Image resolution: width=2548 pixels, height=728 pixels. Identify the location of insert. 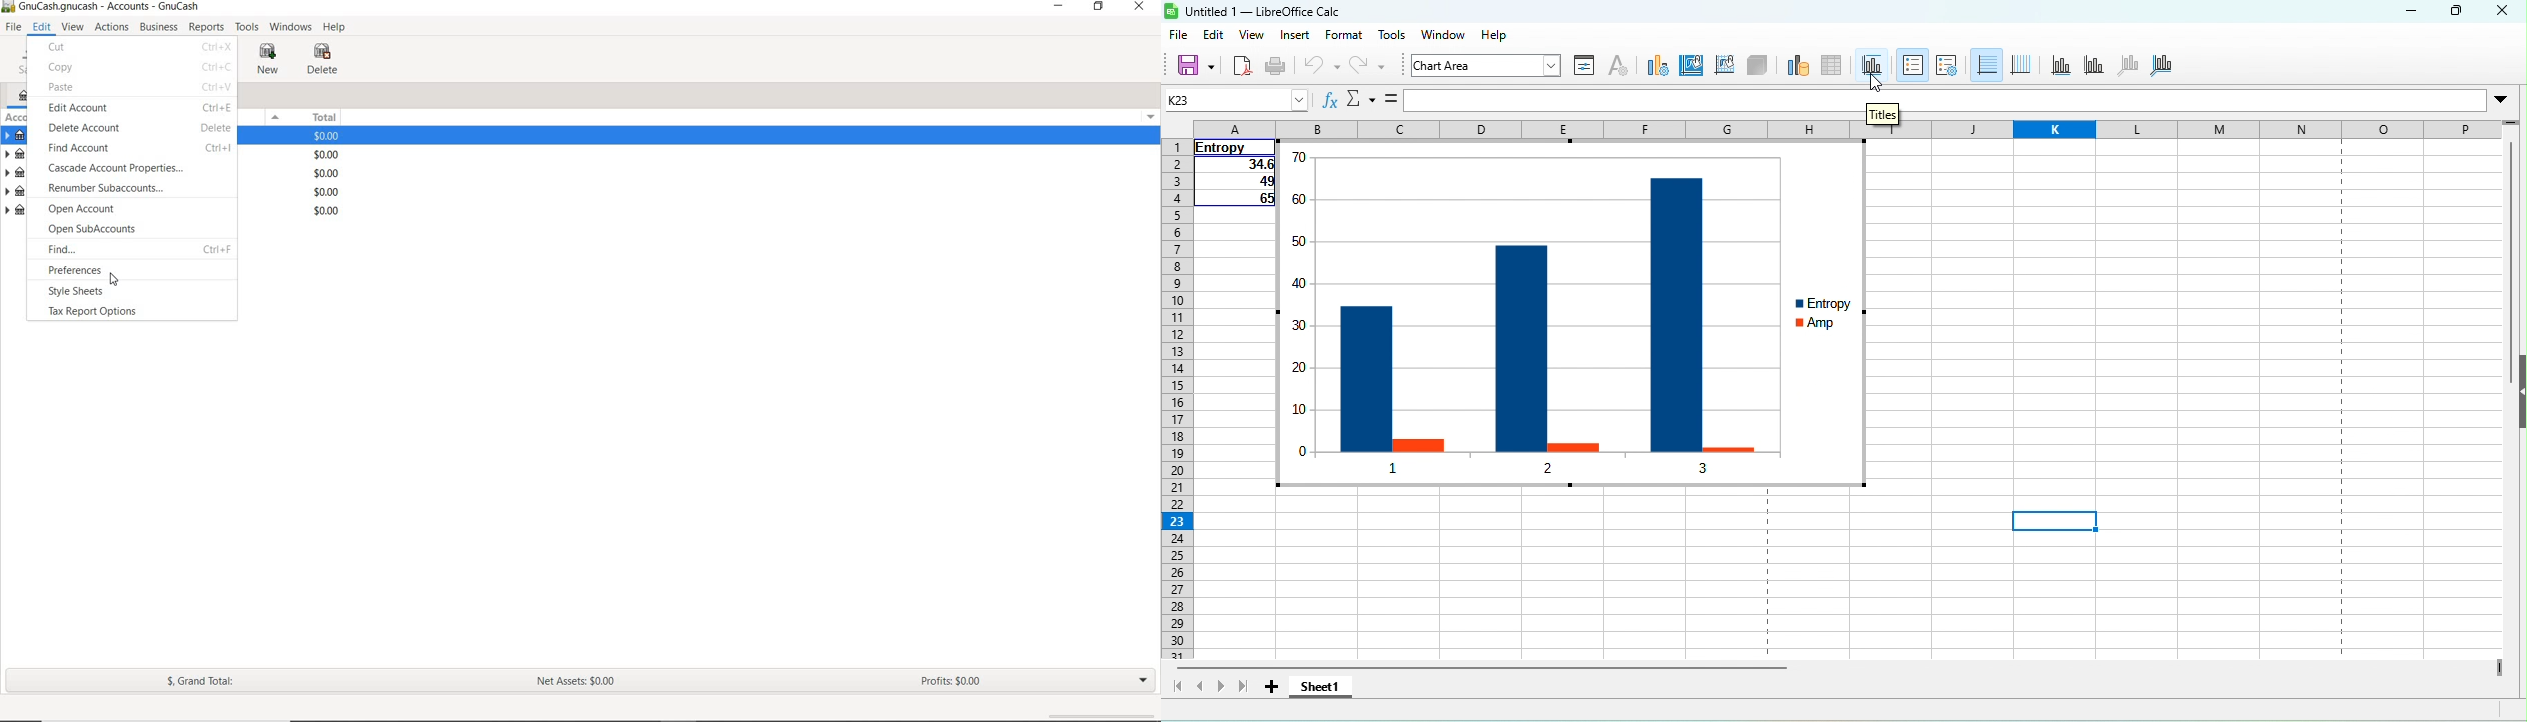
(1298, 37).